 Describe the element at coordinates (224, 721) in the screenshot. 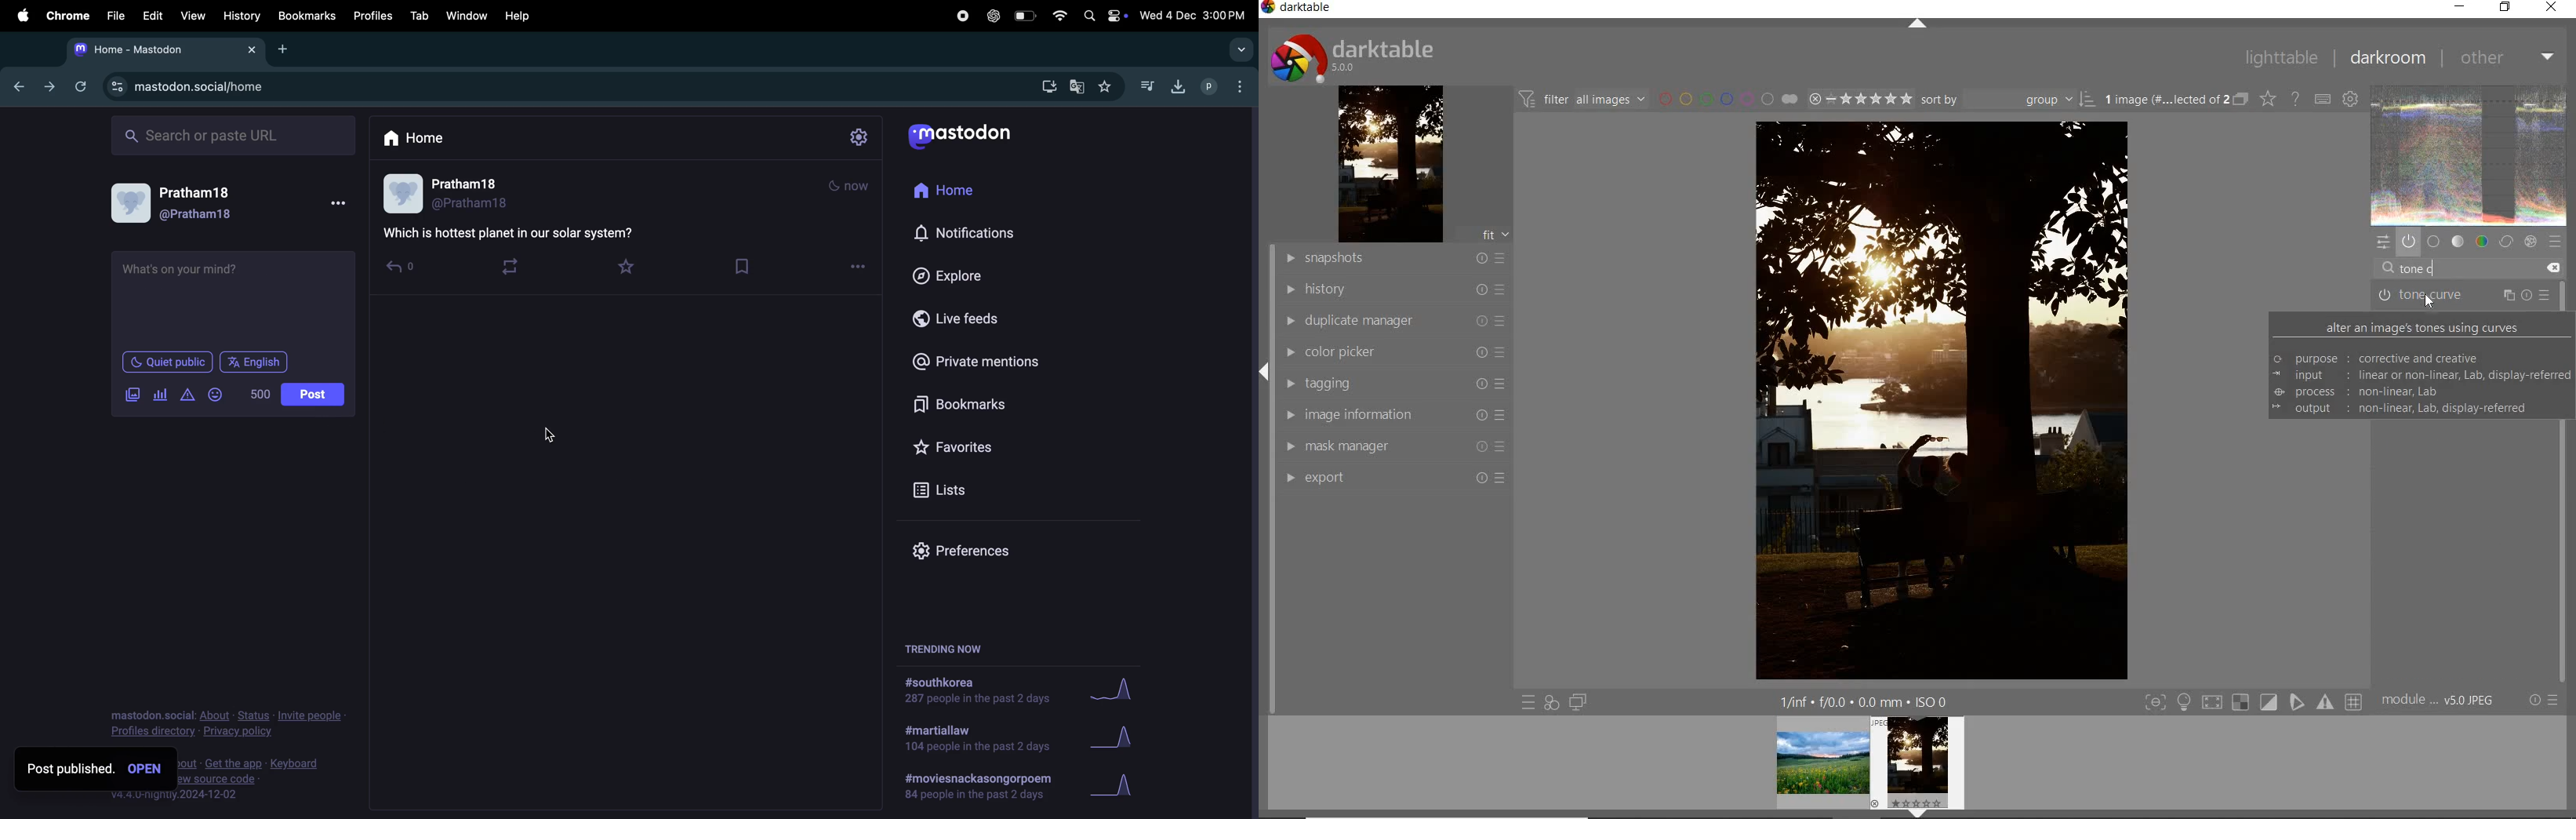

I see `privacy and policy` at that location.